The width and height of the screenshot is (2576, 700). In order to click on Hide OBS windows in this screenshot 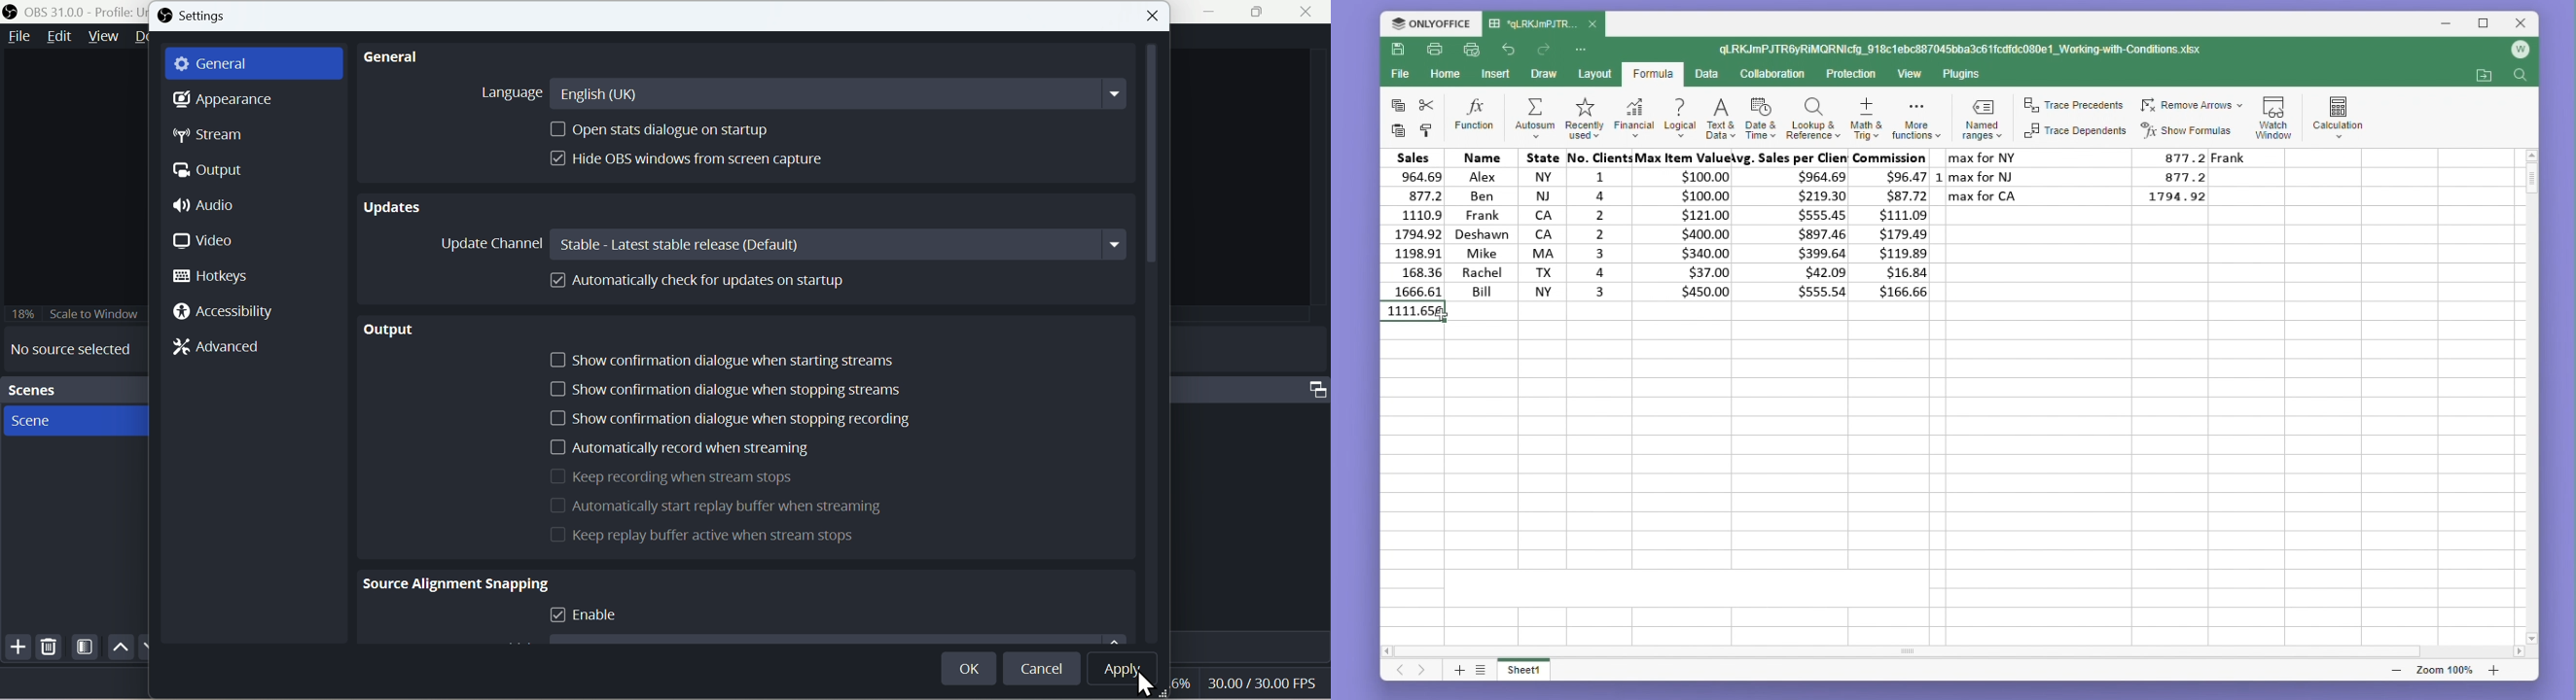, I will do `click(691, 159)`.